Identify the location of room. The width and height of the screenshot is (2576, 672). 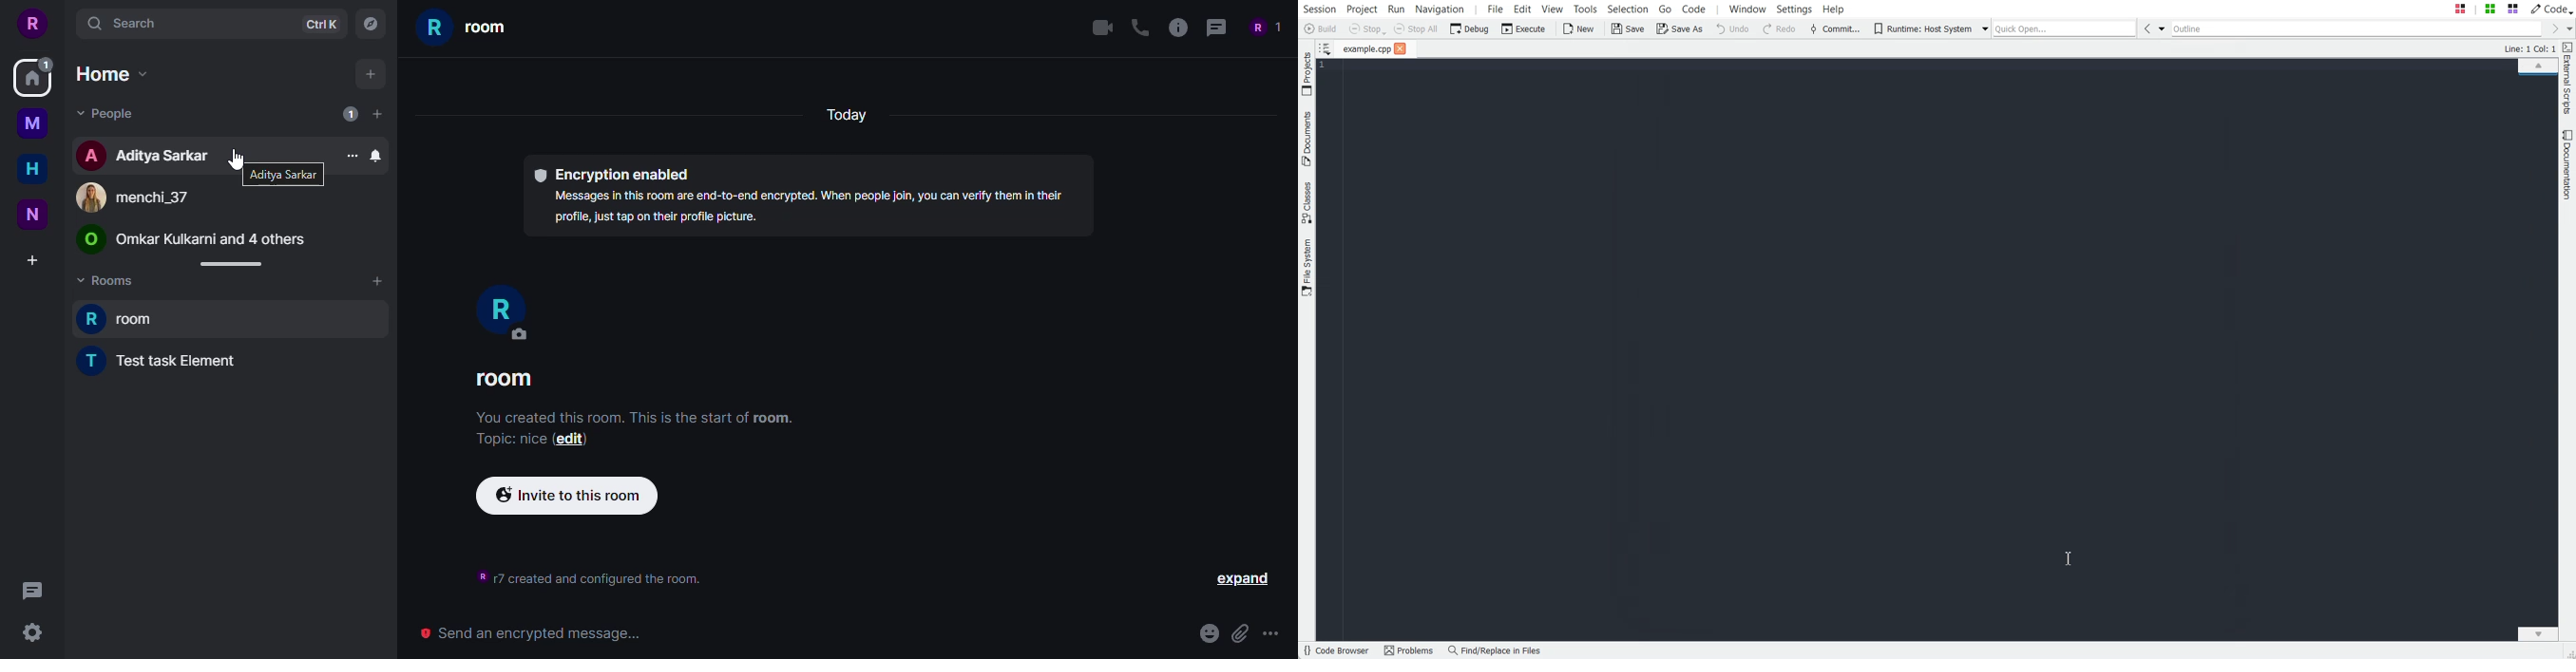
(467, 30).